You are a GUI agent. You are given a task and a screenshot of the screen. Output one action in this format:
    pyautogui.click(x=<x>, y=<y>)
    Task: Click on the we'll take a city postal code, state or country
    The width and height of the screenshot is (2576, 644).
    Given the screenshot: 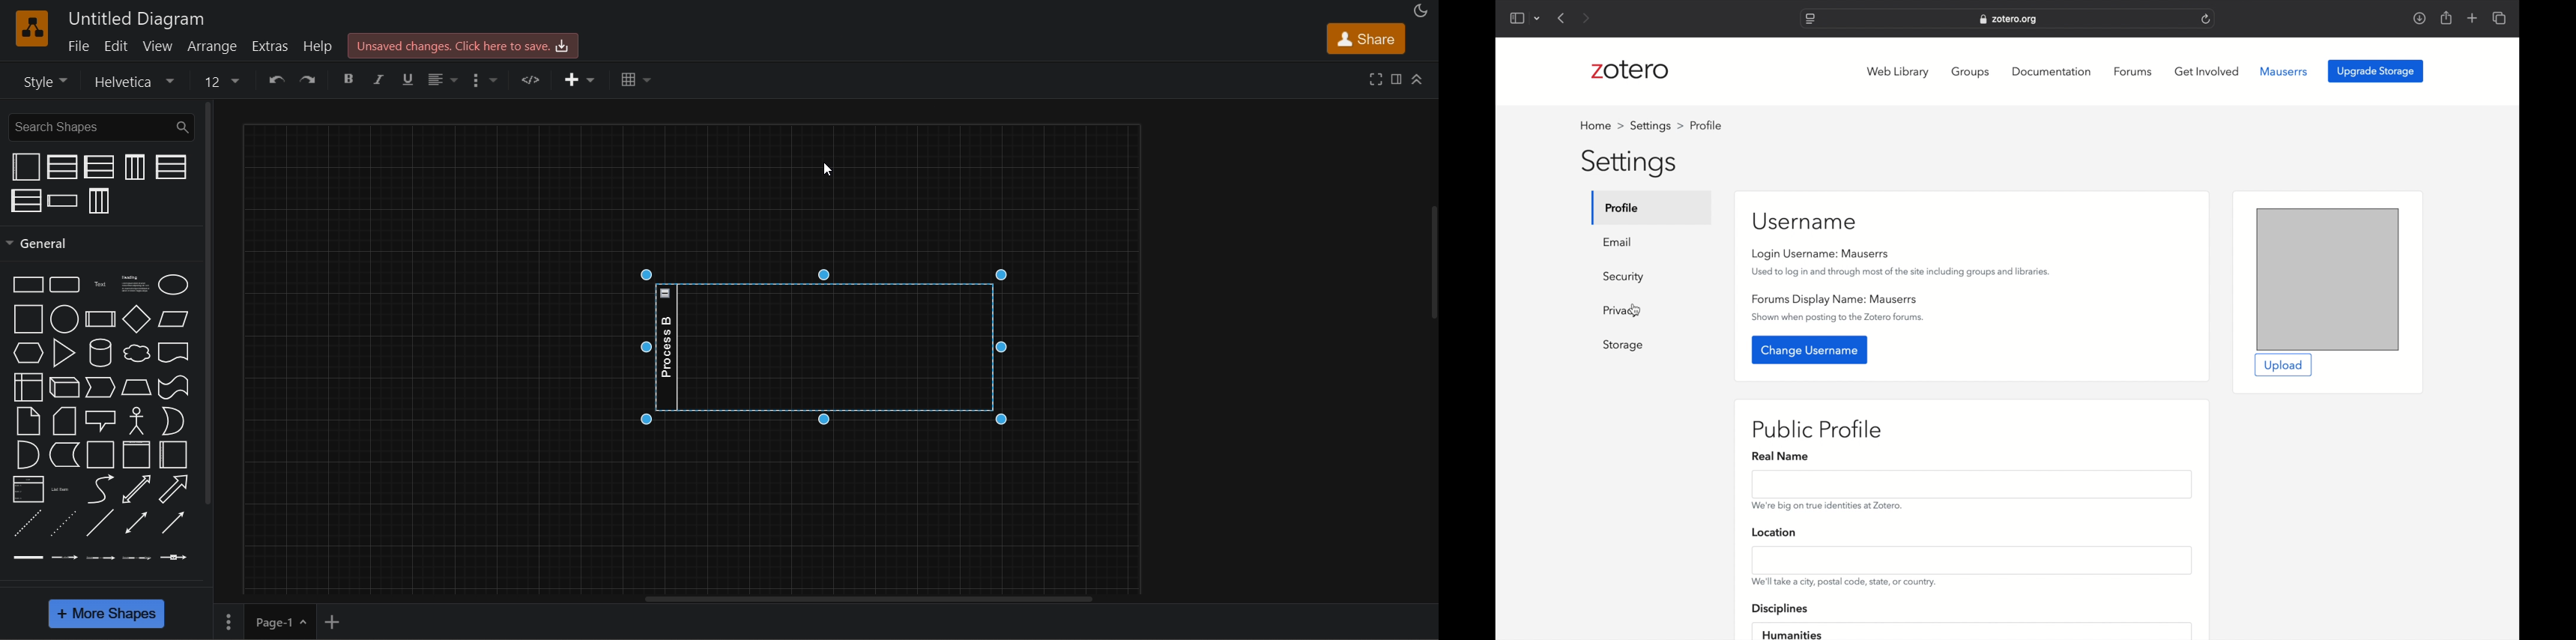 What is the action you would take?
    pyautogui.click(x=1844, y=581)
    